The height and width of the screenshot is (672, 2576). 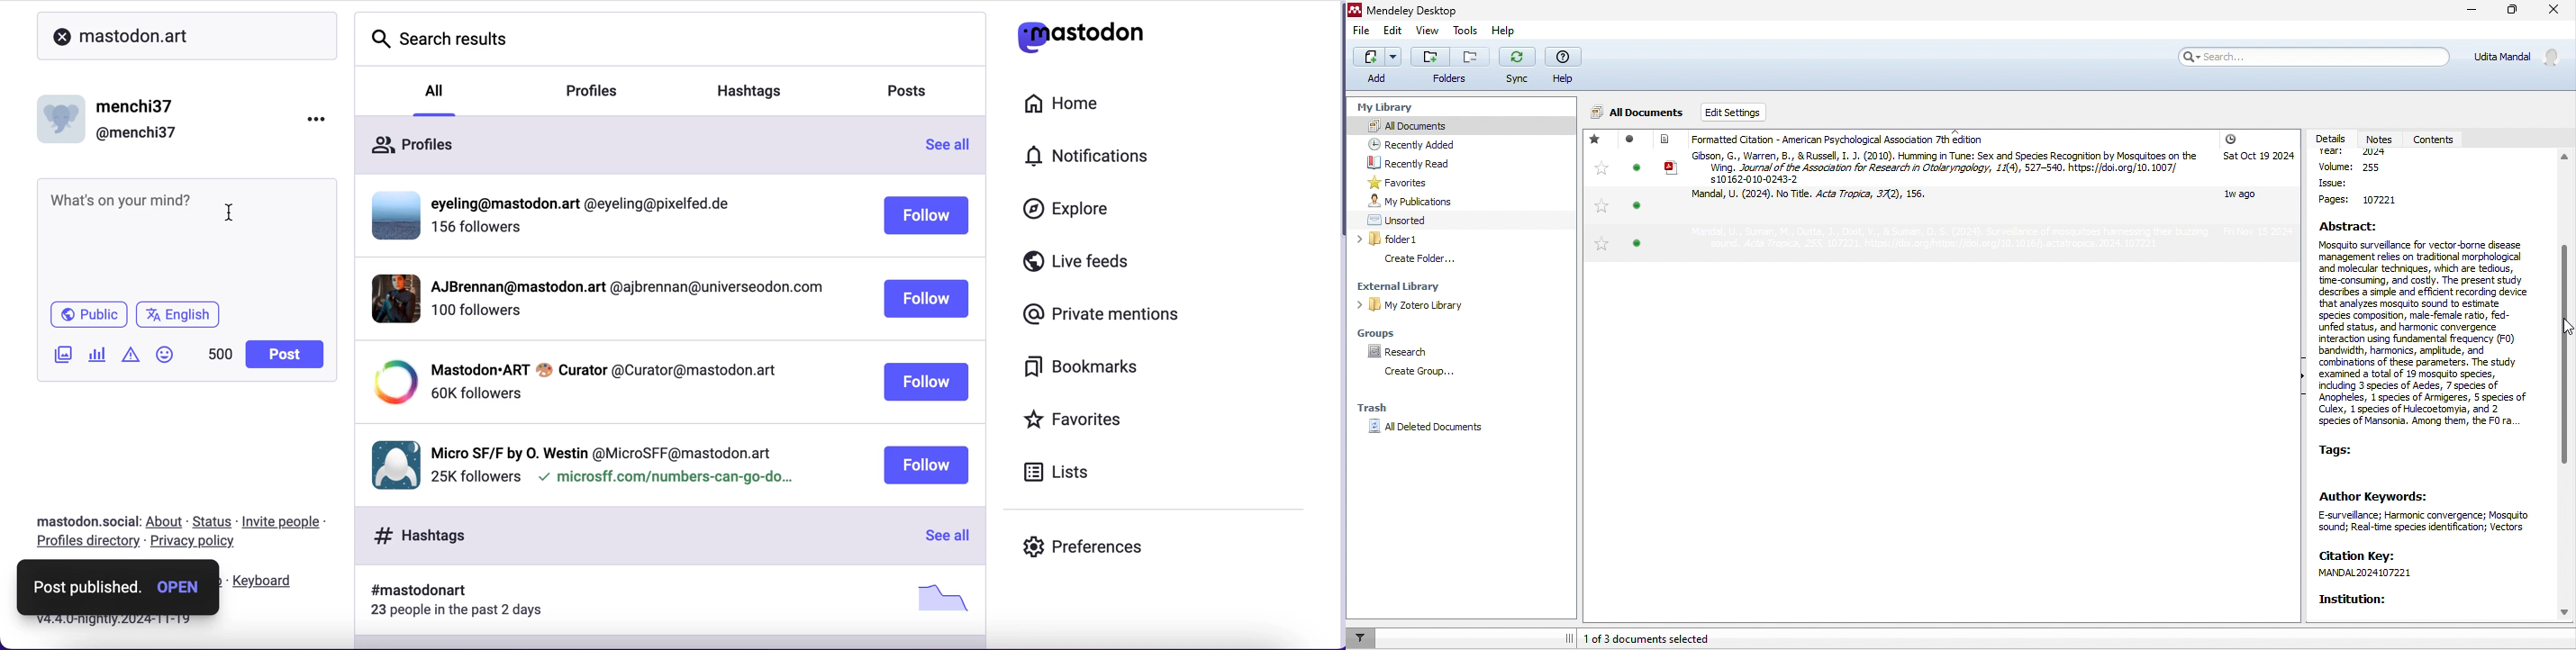 What do you see at coordinates (1113, 262) in the screenshot?
I see `live feeds` at bounding box center [1113, 262].